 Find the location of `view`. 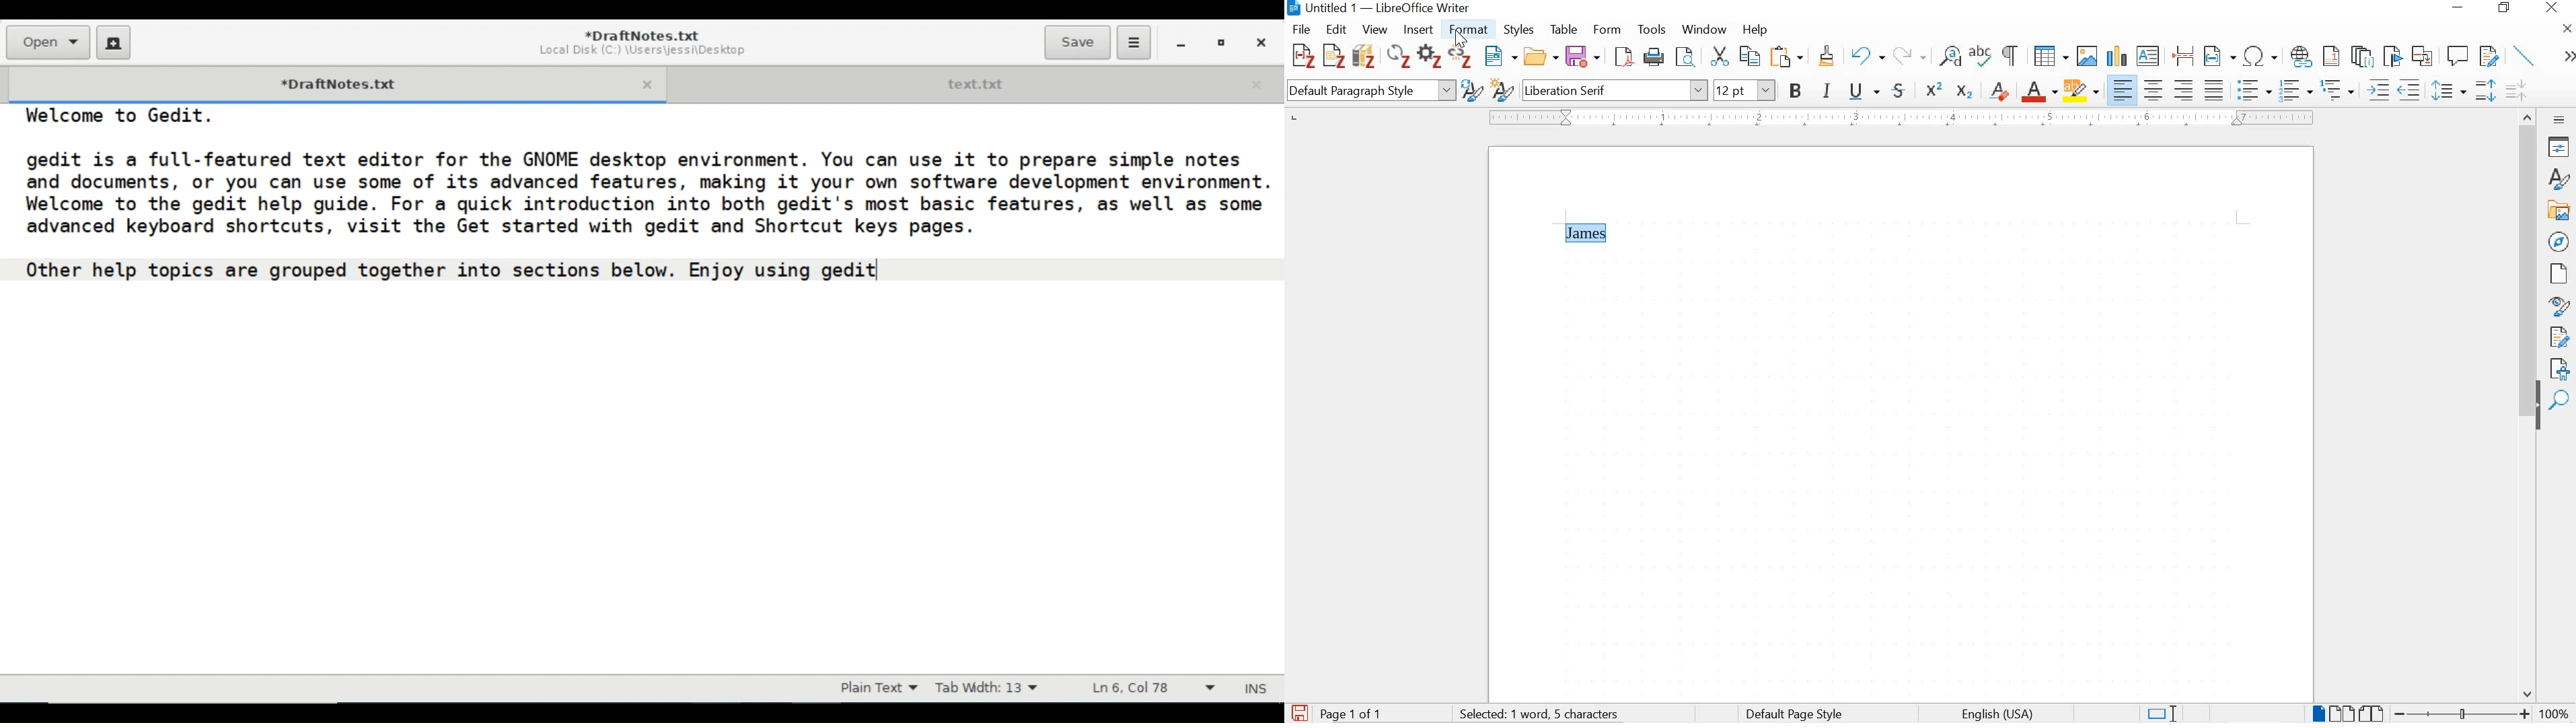

view is located at coordinates (1374, 30).